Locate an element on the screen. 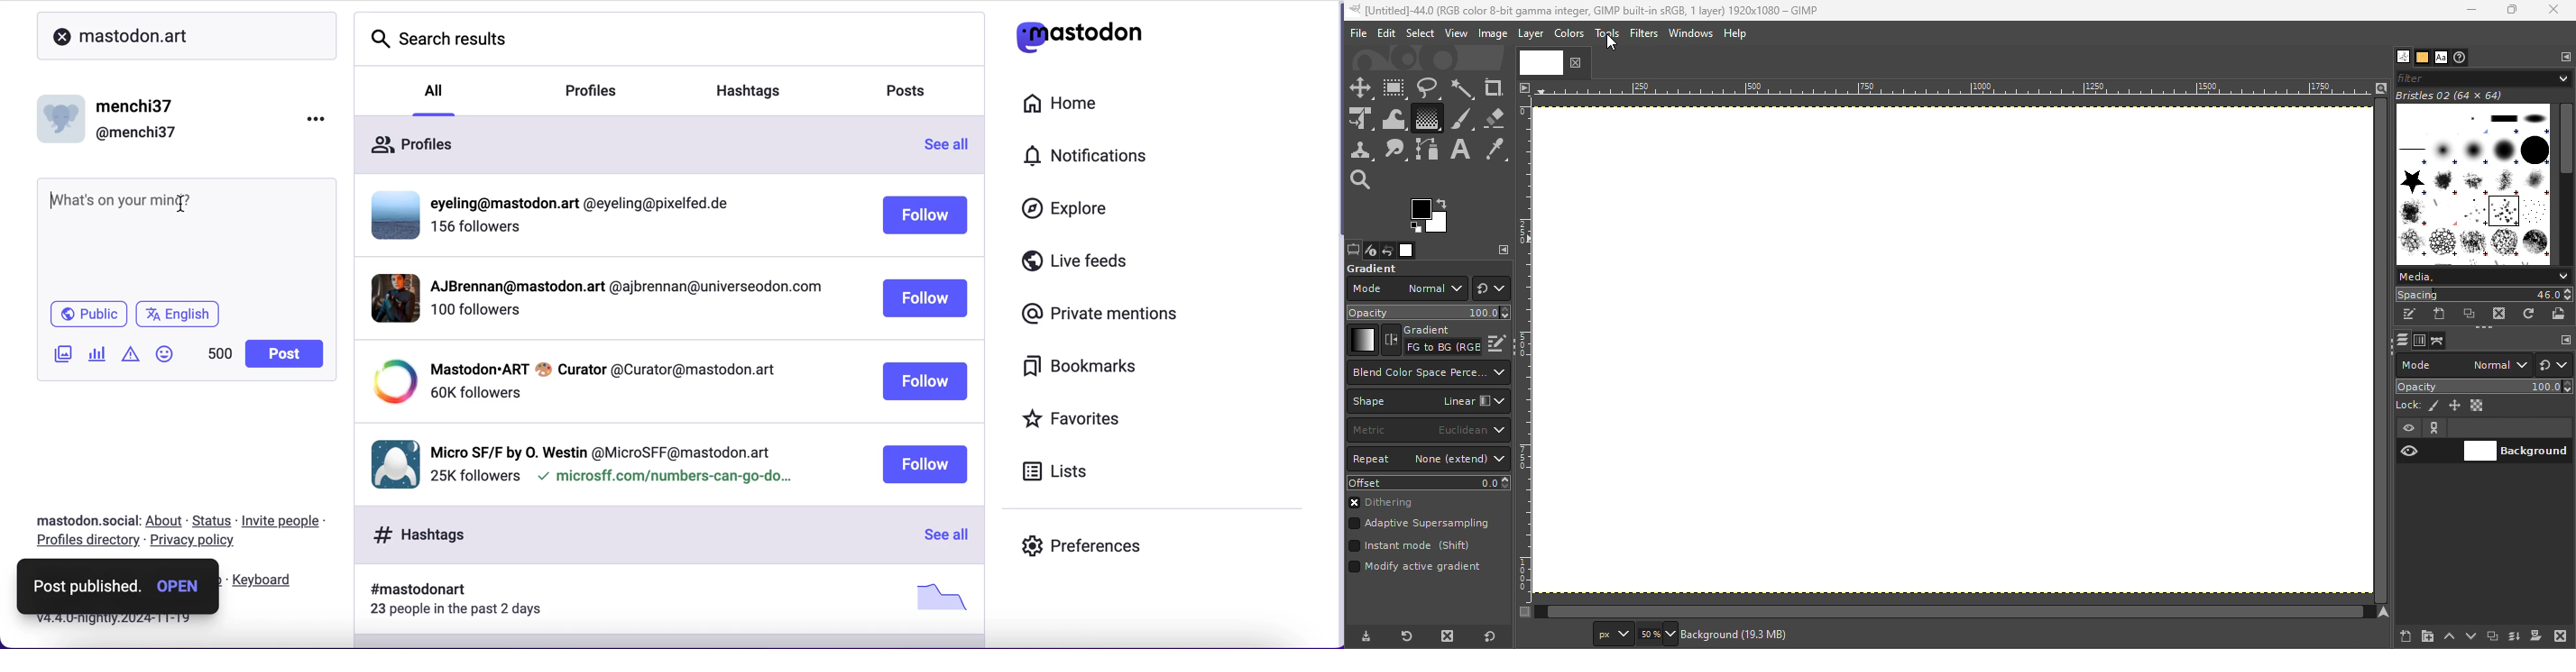 The width and height of the screenshot is (2576, 672). display picture is located at coordinates (391, 462).